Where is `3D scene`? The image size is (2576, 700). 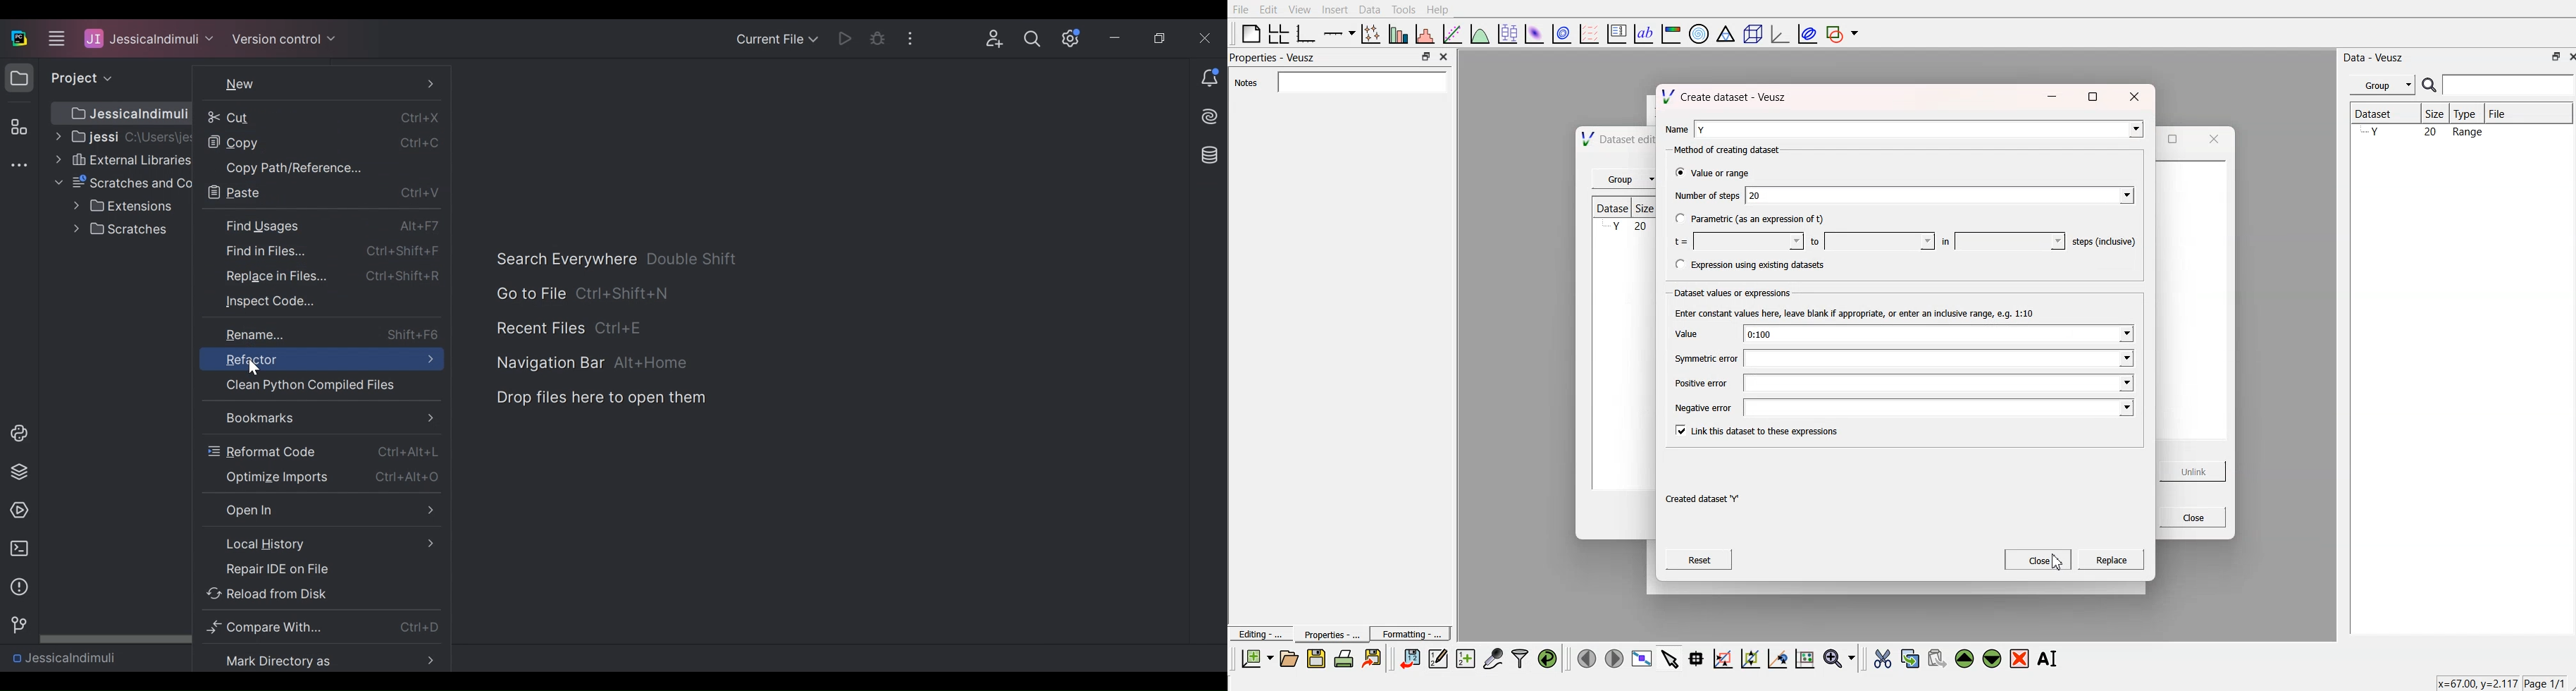
3D scene is located at coordinates (1752, 32).